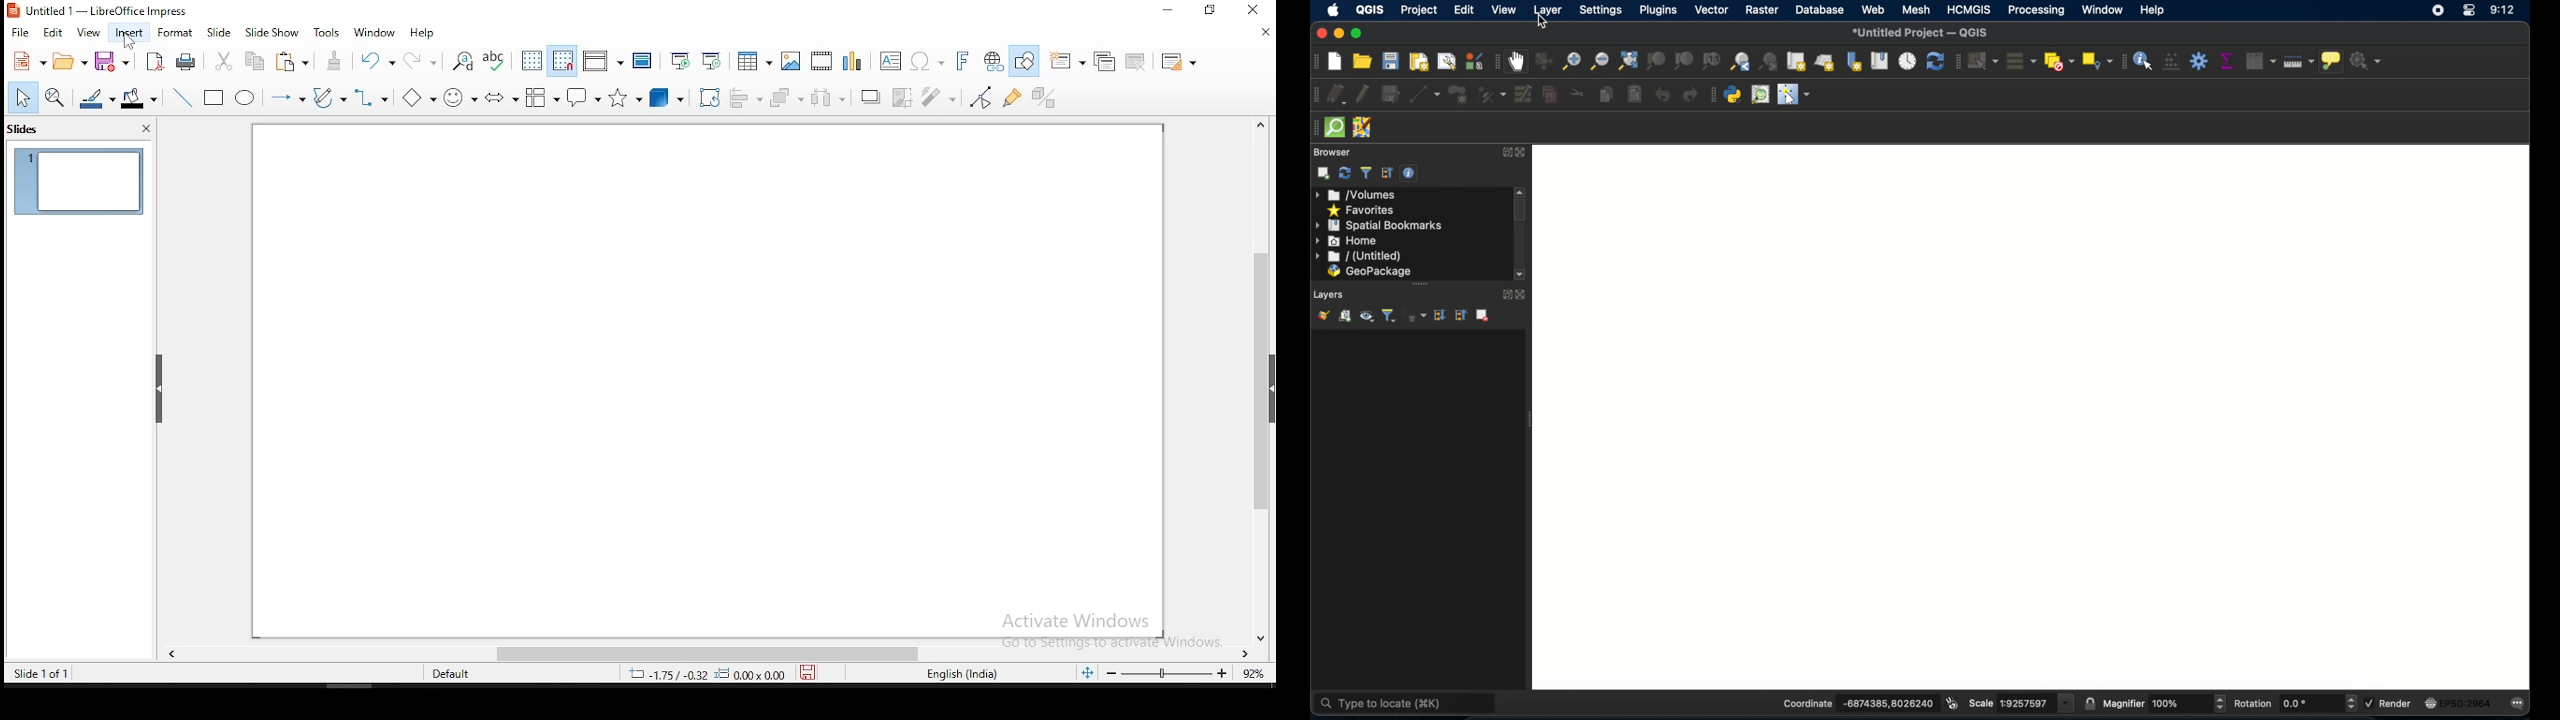 The image size is (2576, 728). What do you see at coordinates (1166, 675) in the screenshot?
I see `zoom level` at bounding box center [1166, 675].